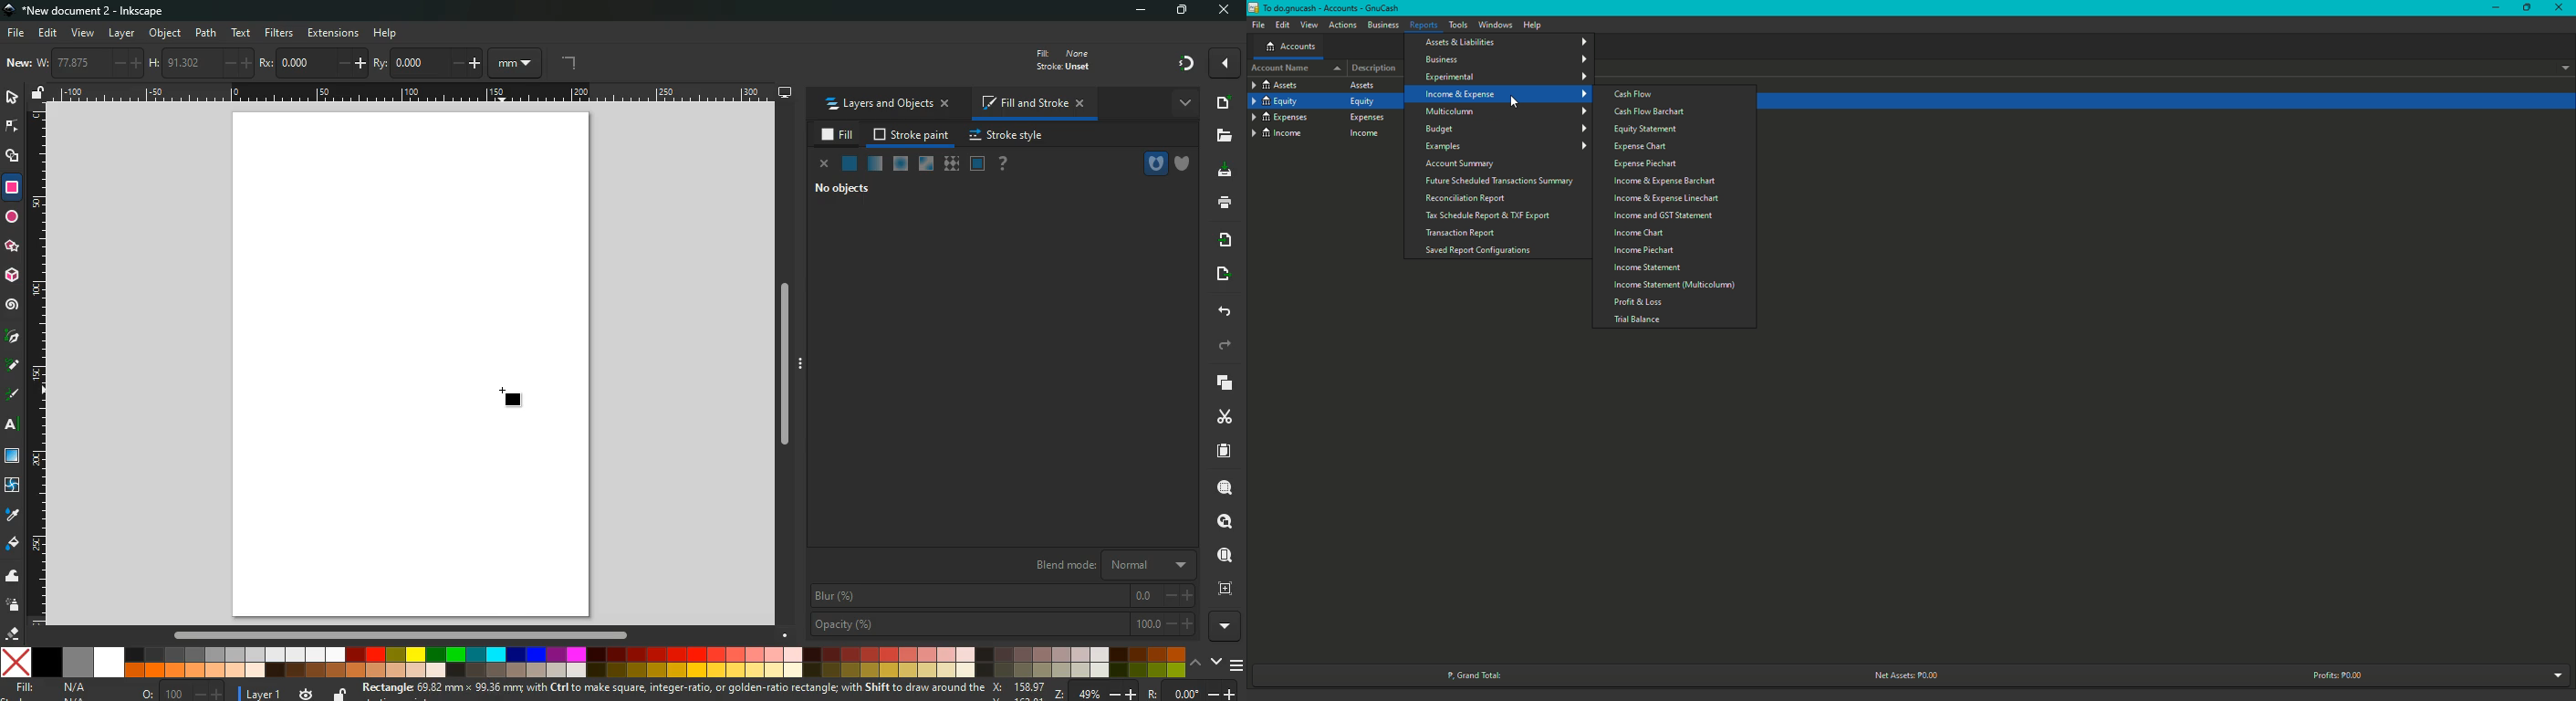 The height and width of the screenshot is (728, 2576). What do you see at coordinates (1481, 249) in the screenshot?
I see `Saved Report Configurations` at bounding box center [1481, 249].